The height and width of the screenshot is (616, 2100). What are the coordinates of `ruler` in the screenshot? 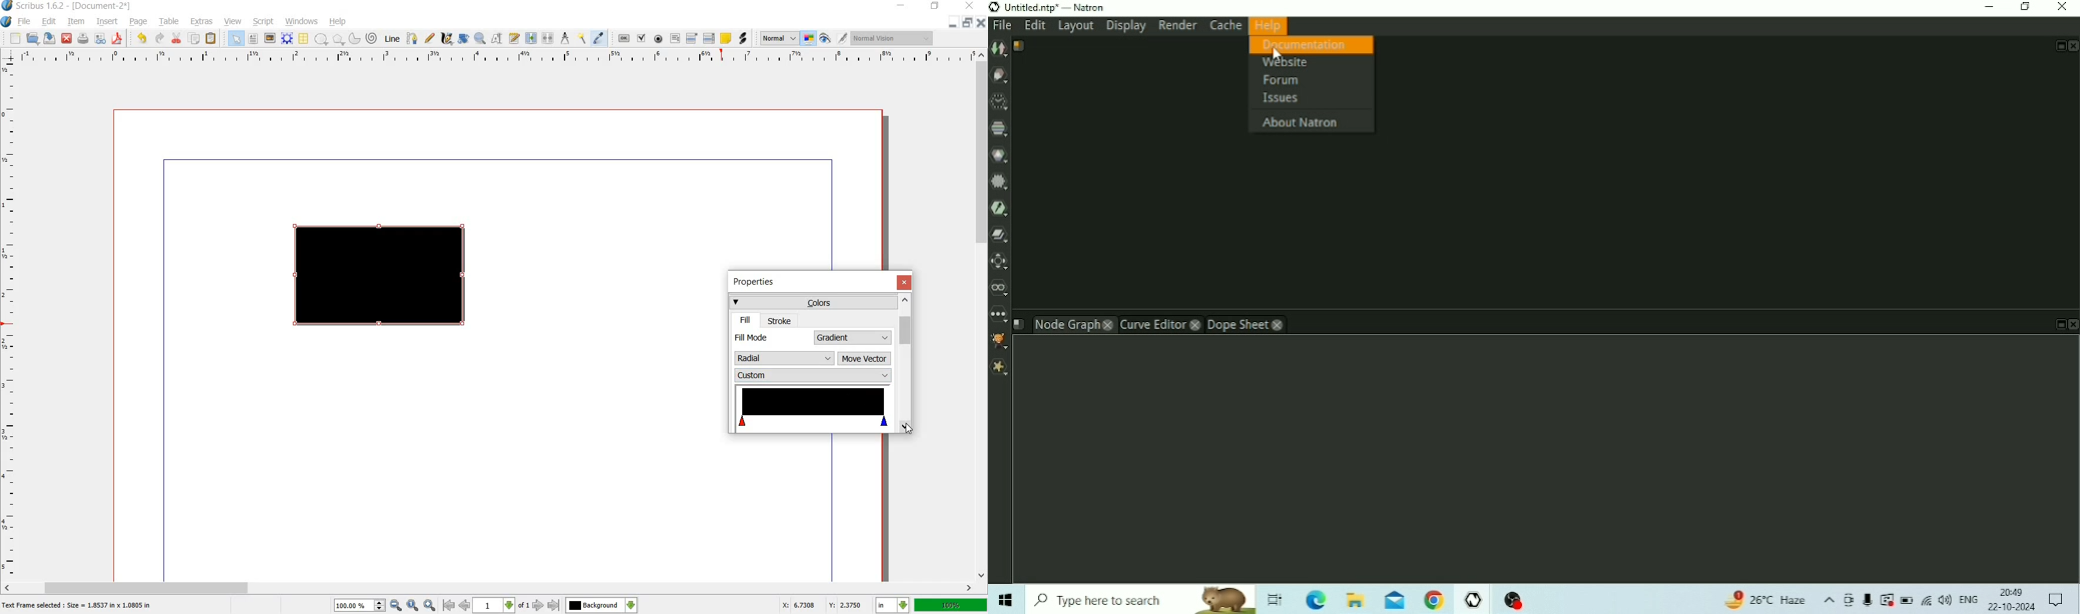 It's located at (10, 320).